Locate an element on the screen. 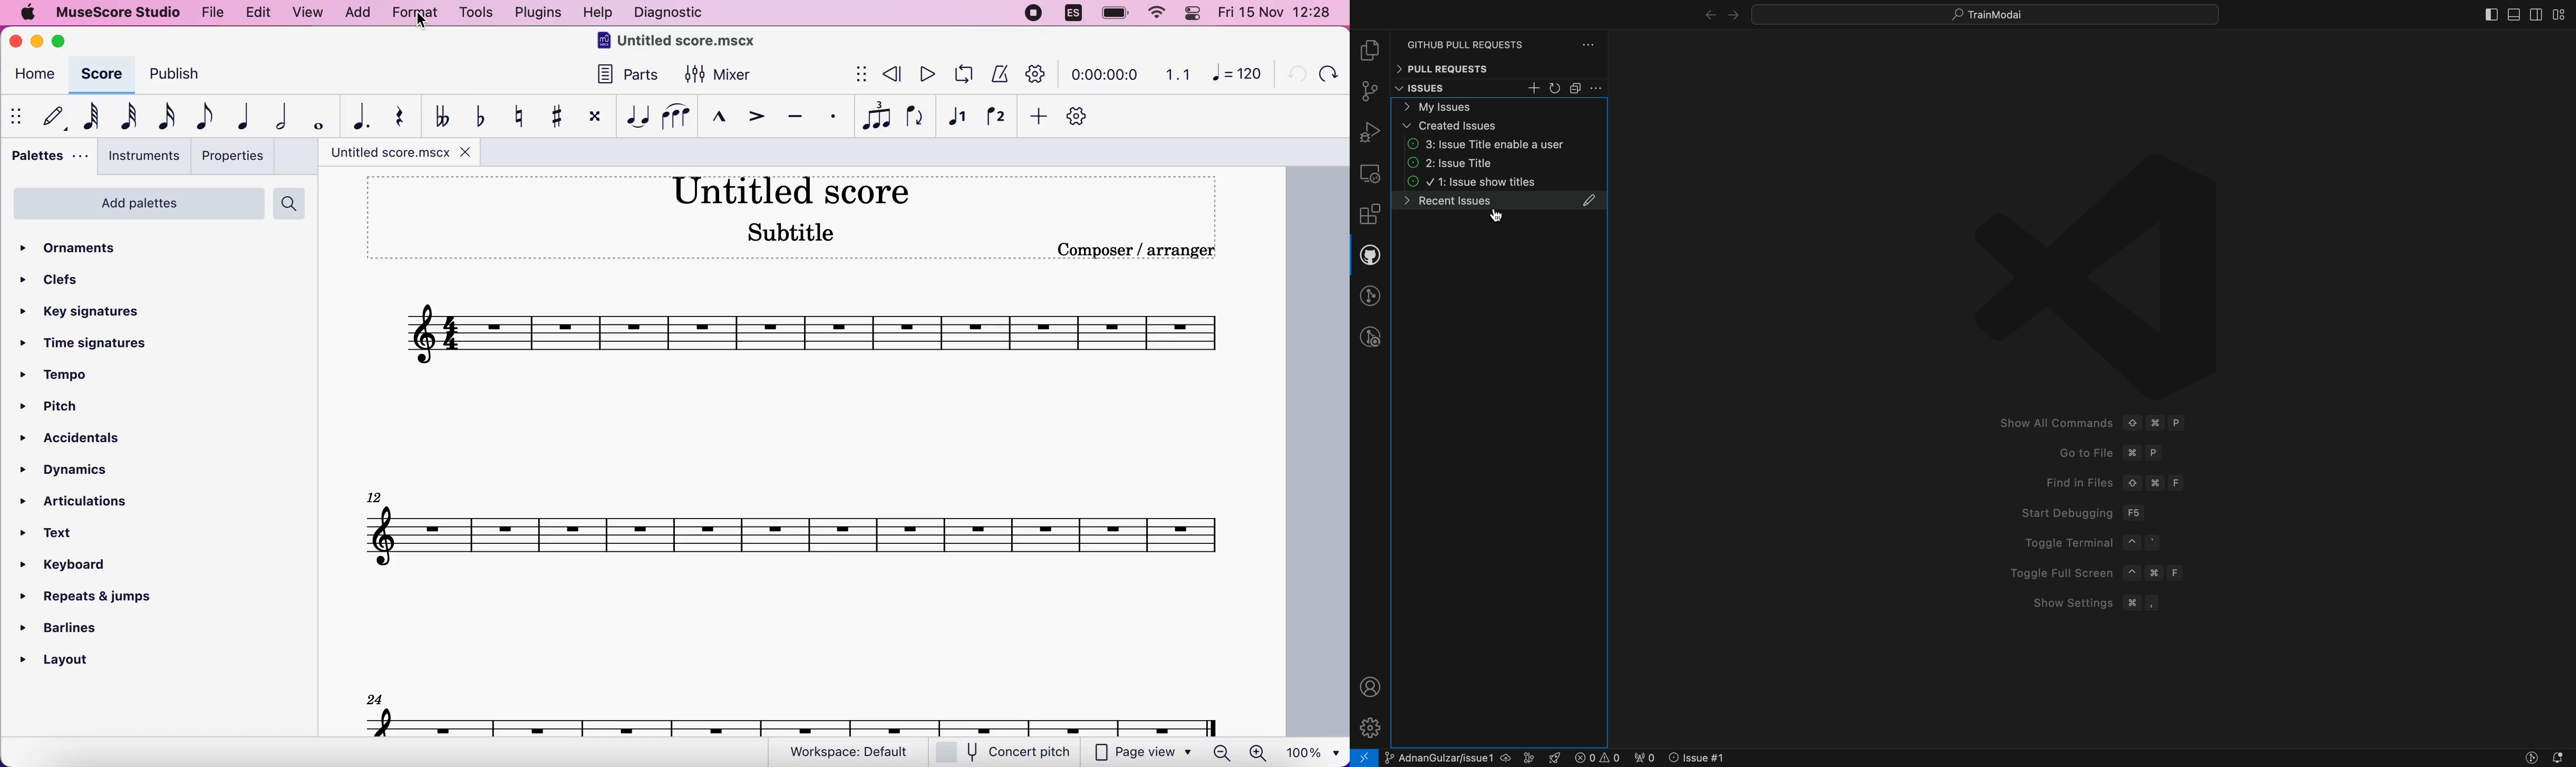 The height and width of the screenshot is (784, 2576). 32nd note is located at coordinates (130, 116).